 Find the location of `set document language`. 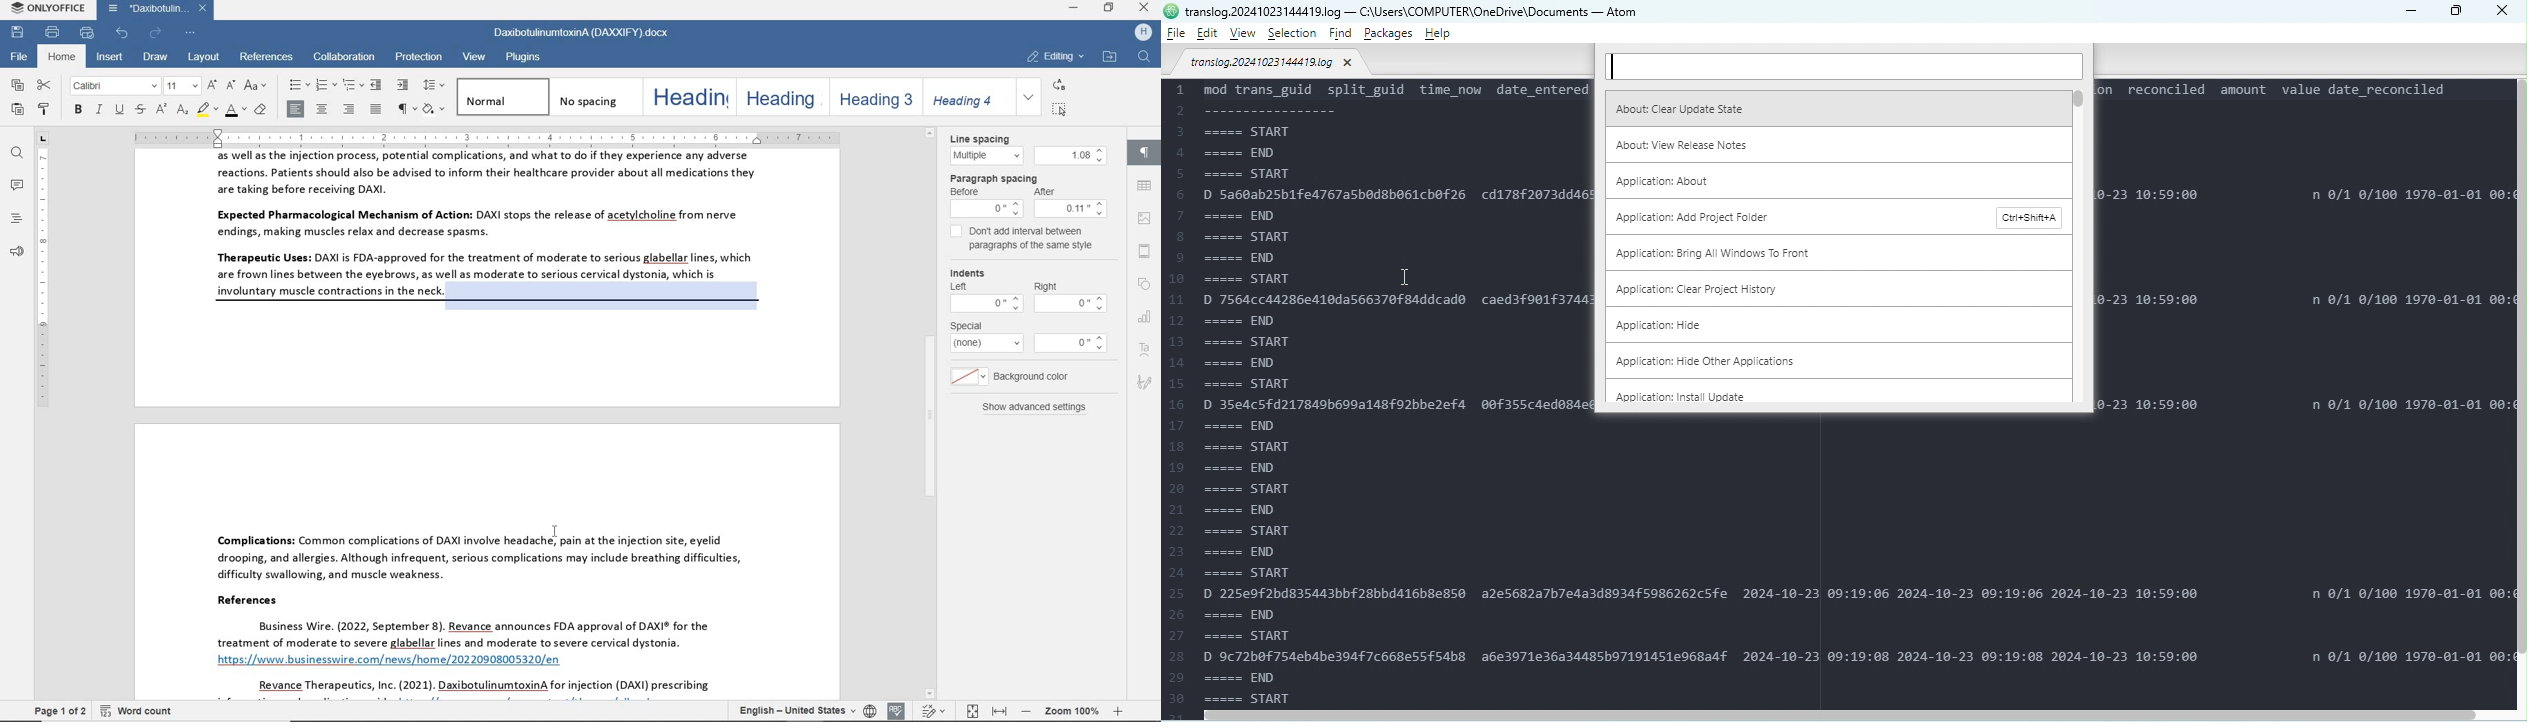

set document language is located at coordinates (871, 710).